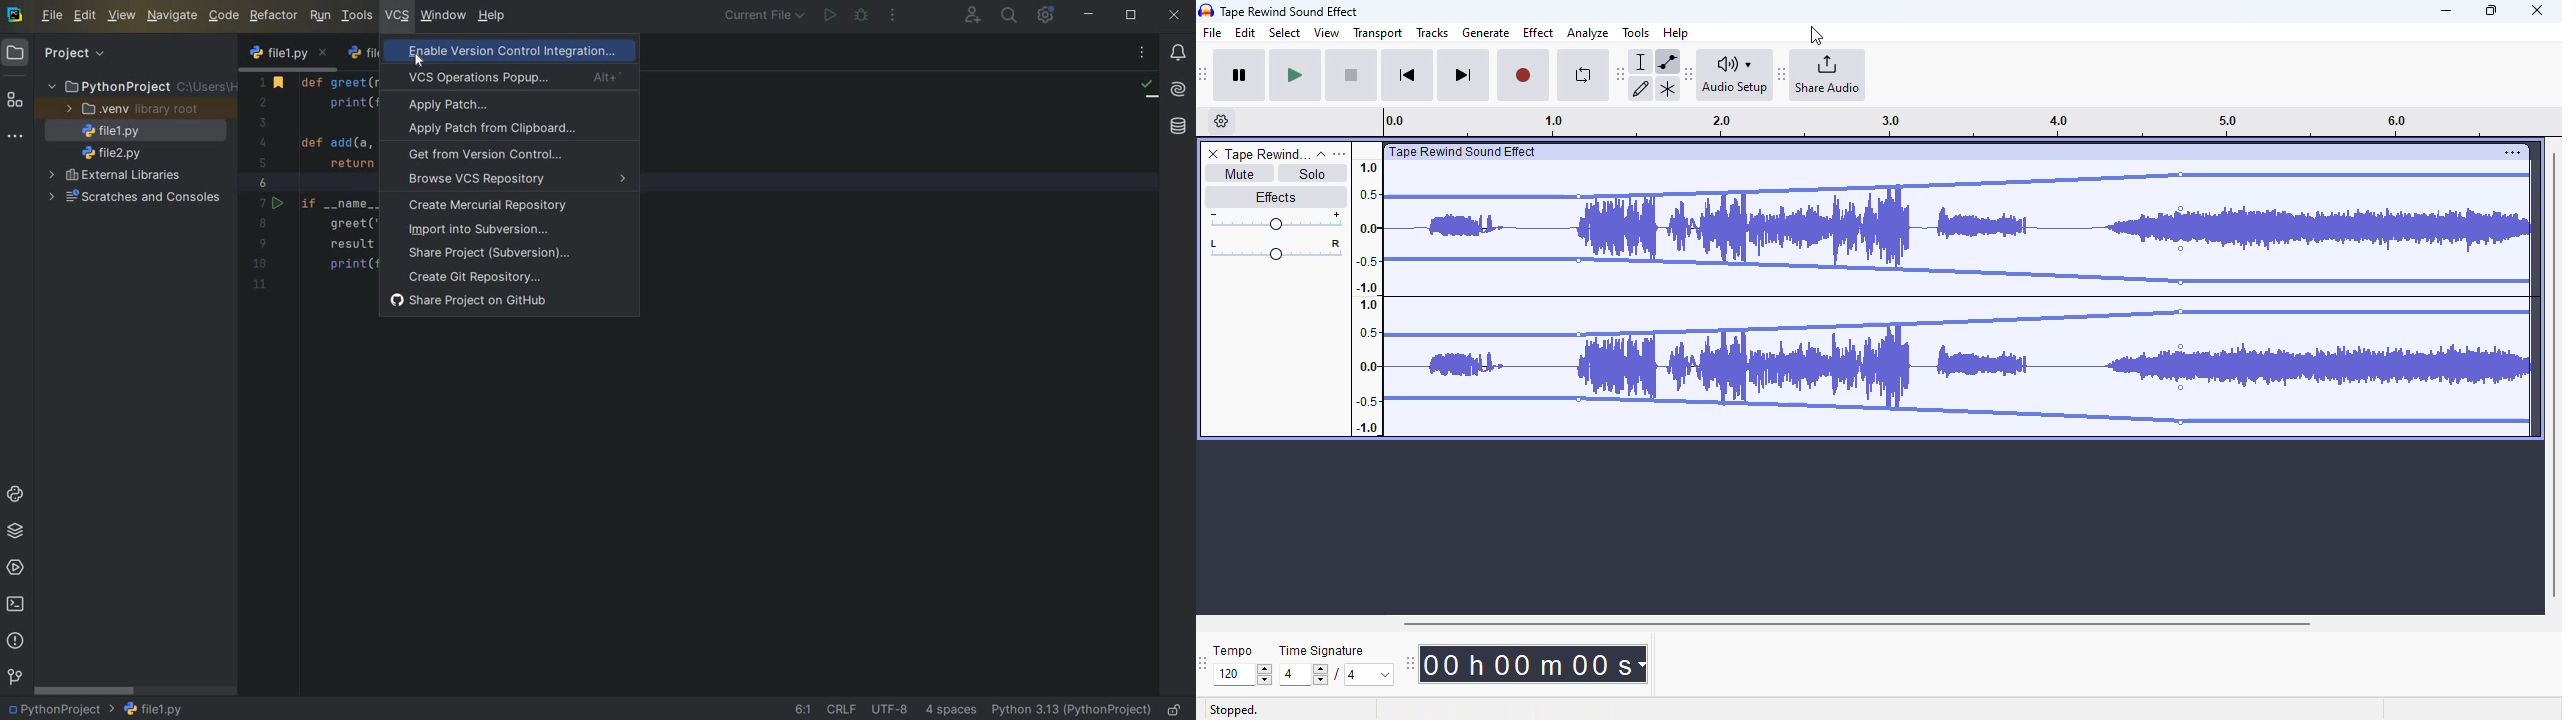 The width and height of the screenshot is (2576, 728). Describe the element at coordinates (1234, 711) in the screenshot. I see `stopped` at that location.